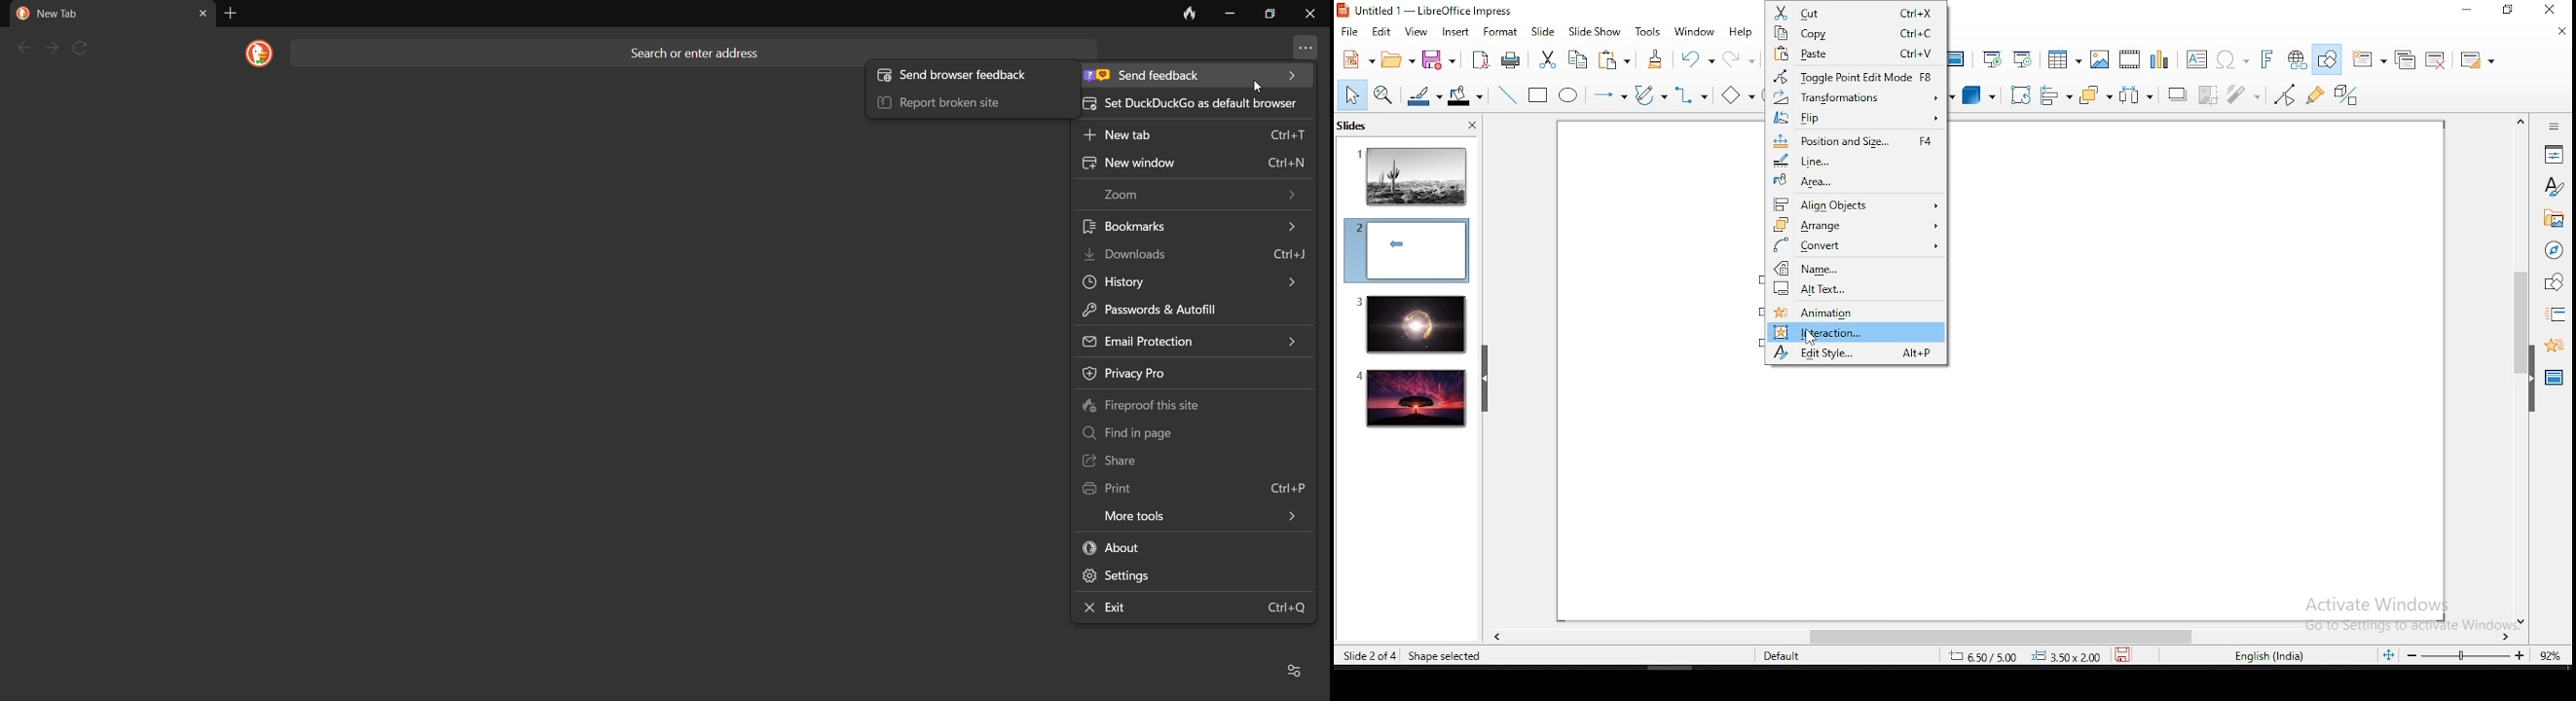  Describe the element at coordinates (1193, 134) in the screenshot. I see `new tab` at that location.